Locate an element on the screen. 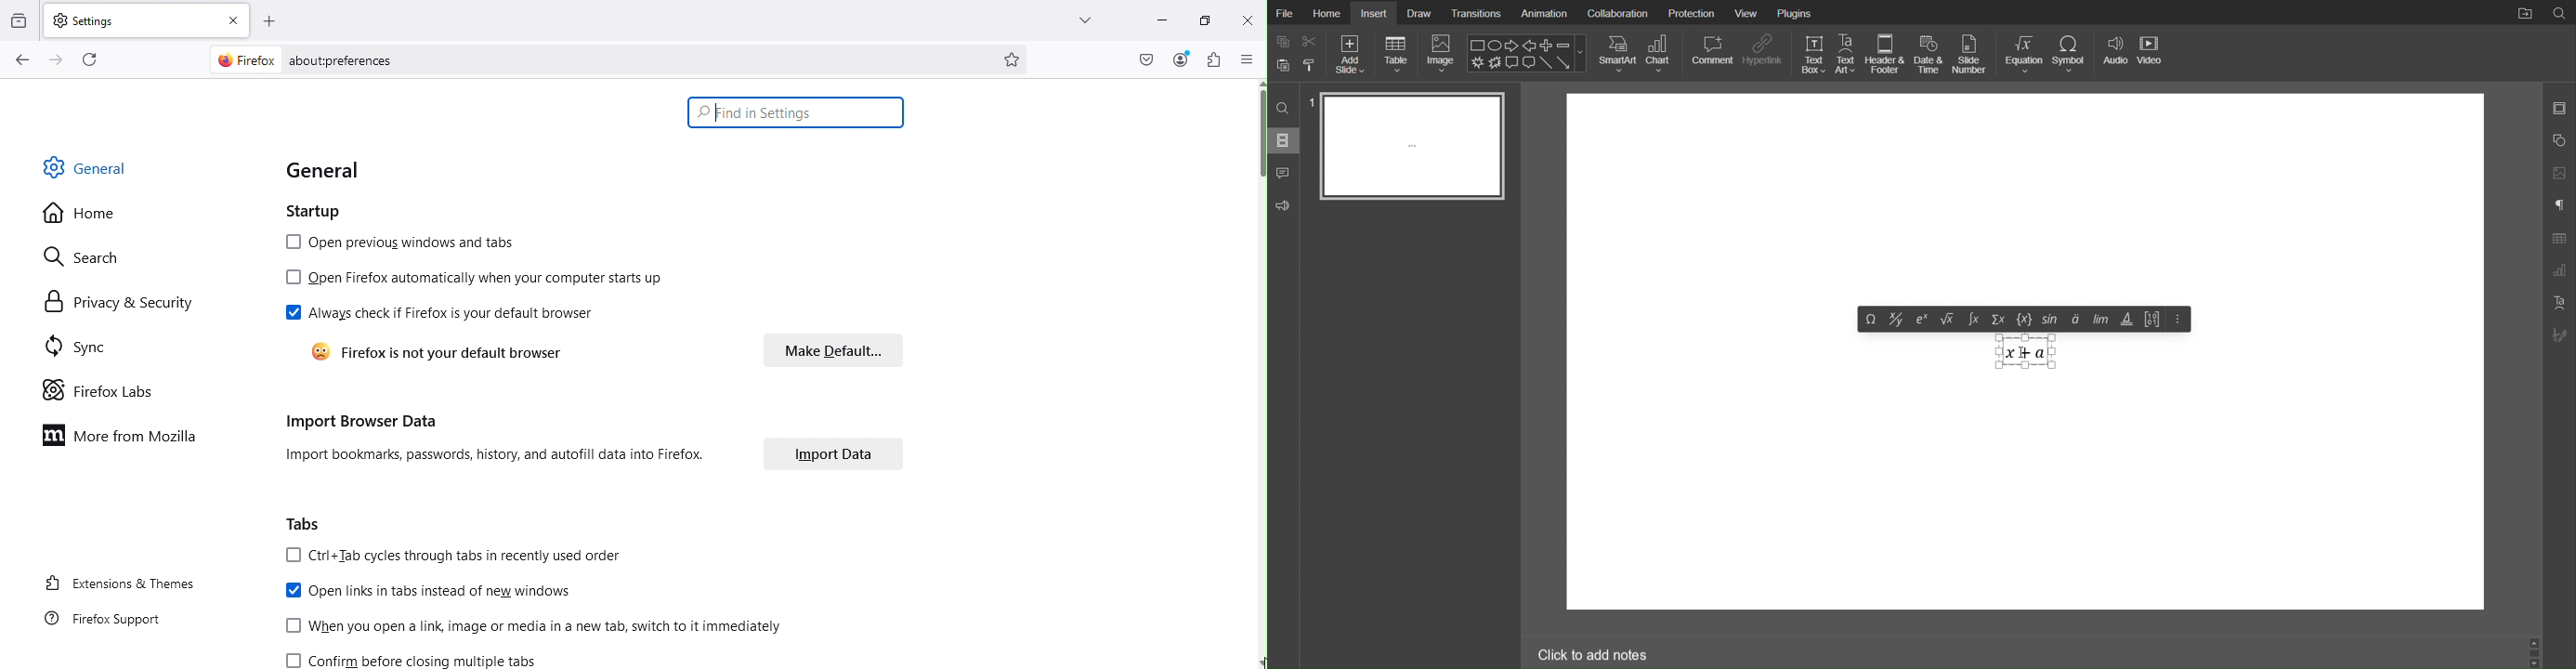  Move to Mozilla is located at coordinates (124, 434).